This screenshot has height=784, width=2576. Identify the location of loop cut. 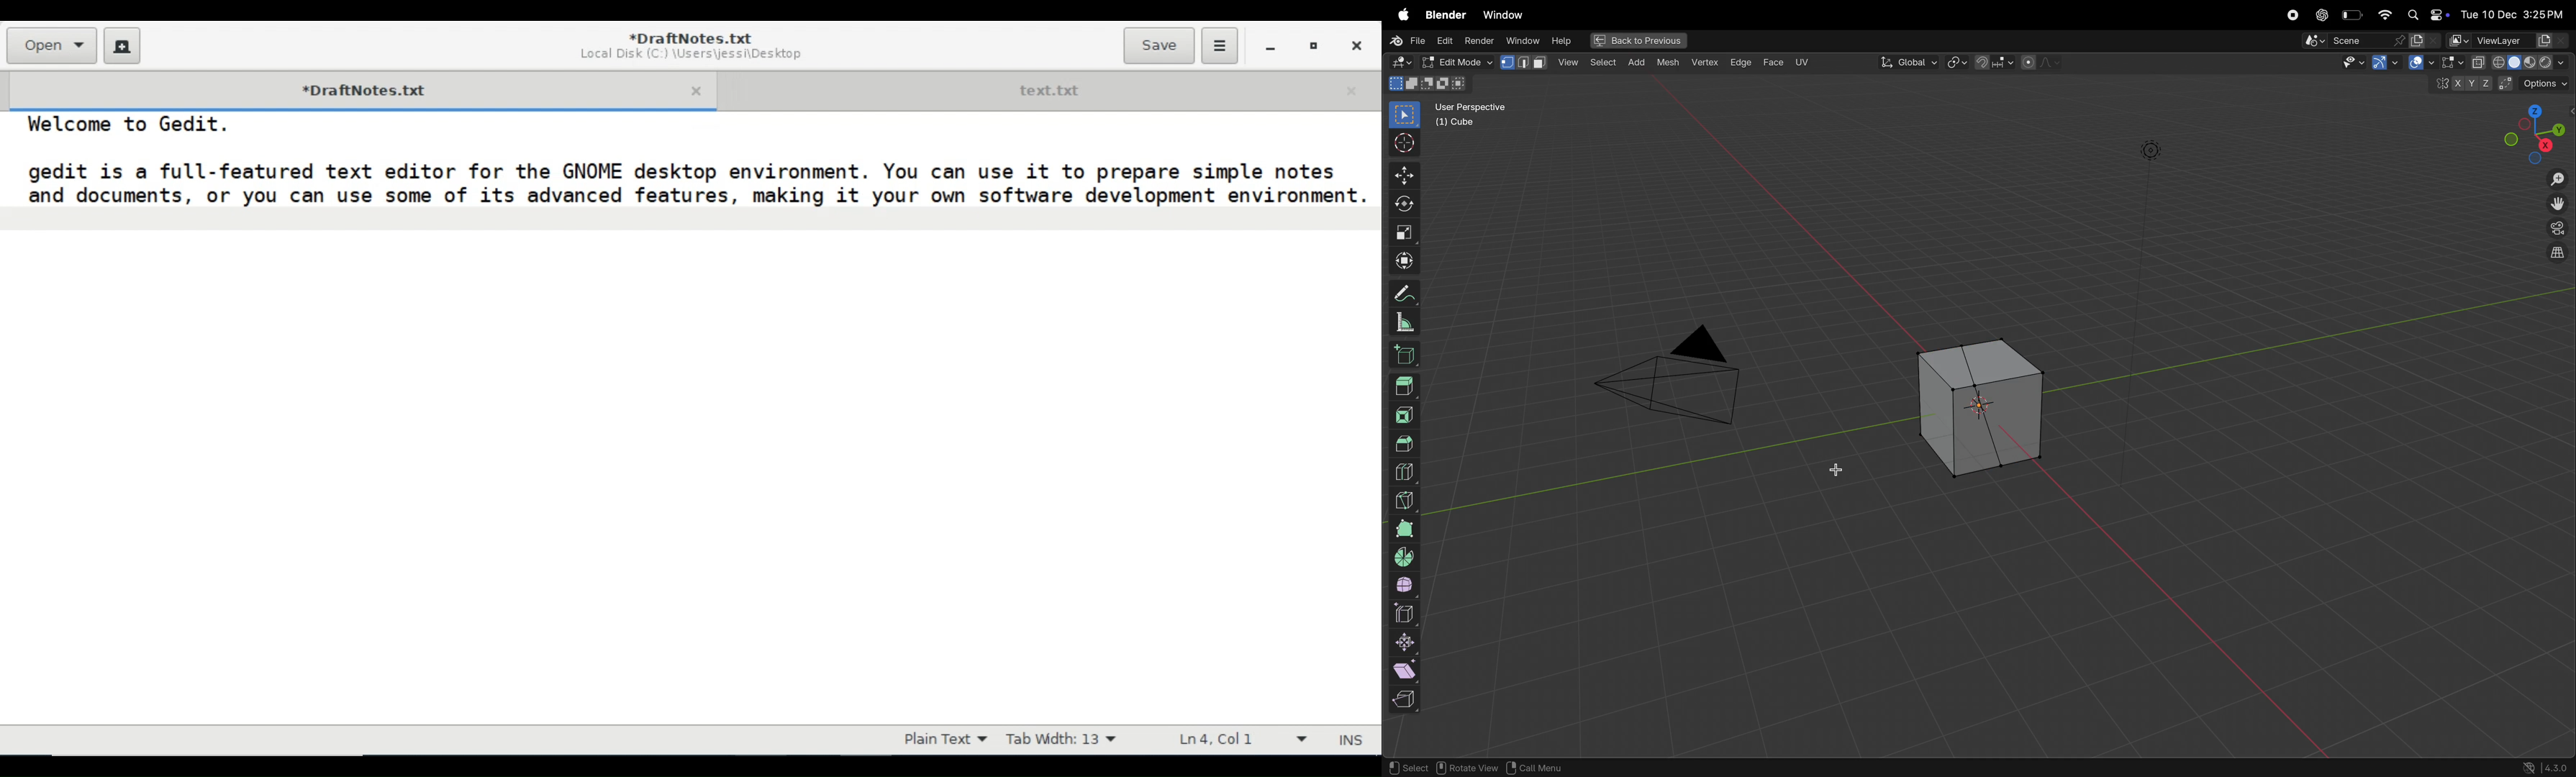
(1410, 470).